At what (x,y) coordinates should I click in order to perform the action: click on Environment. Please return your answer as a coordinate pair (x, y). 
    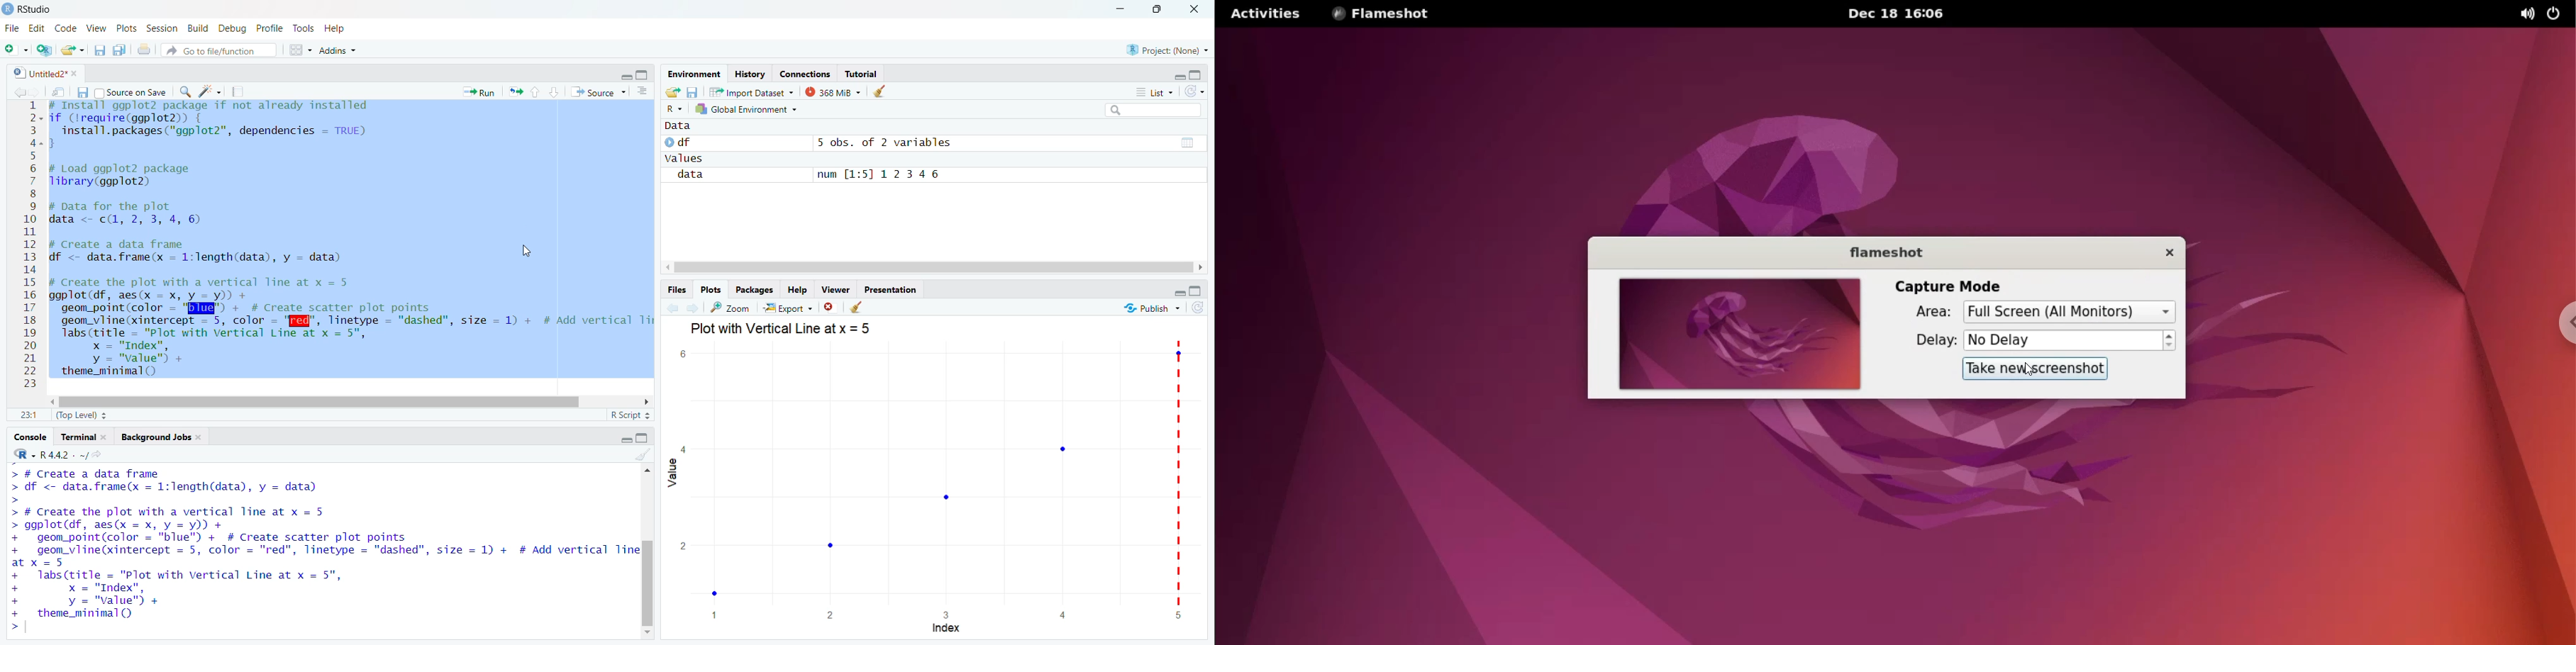
    Looking at the image, I should click on (694, 72).